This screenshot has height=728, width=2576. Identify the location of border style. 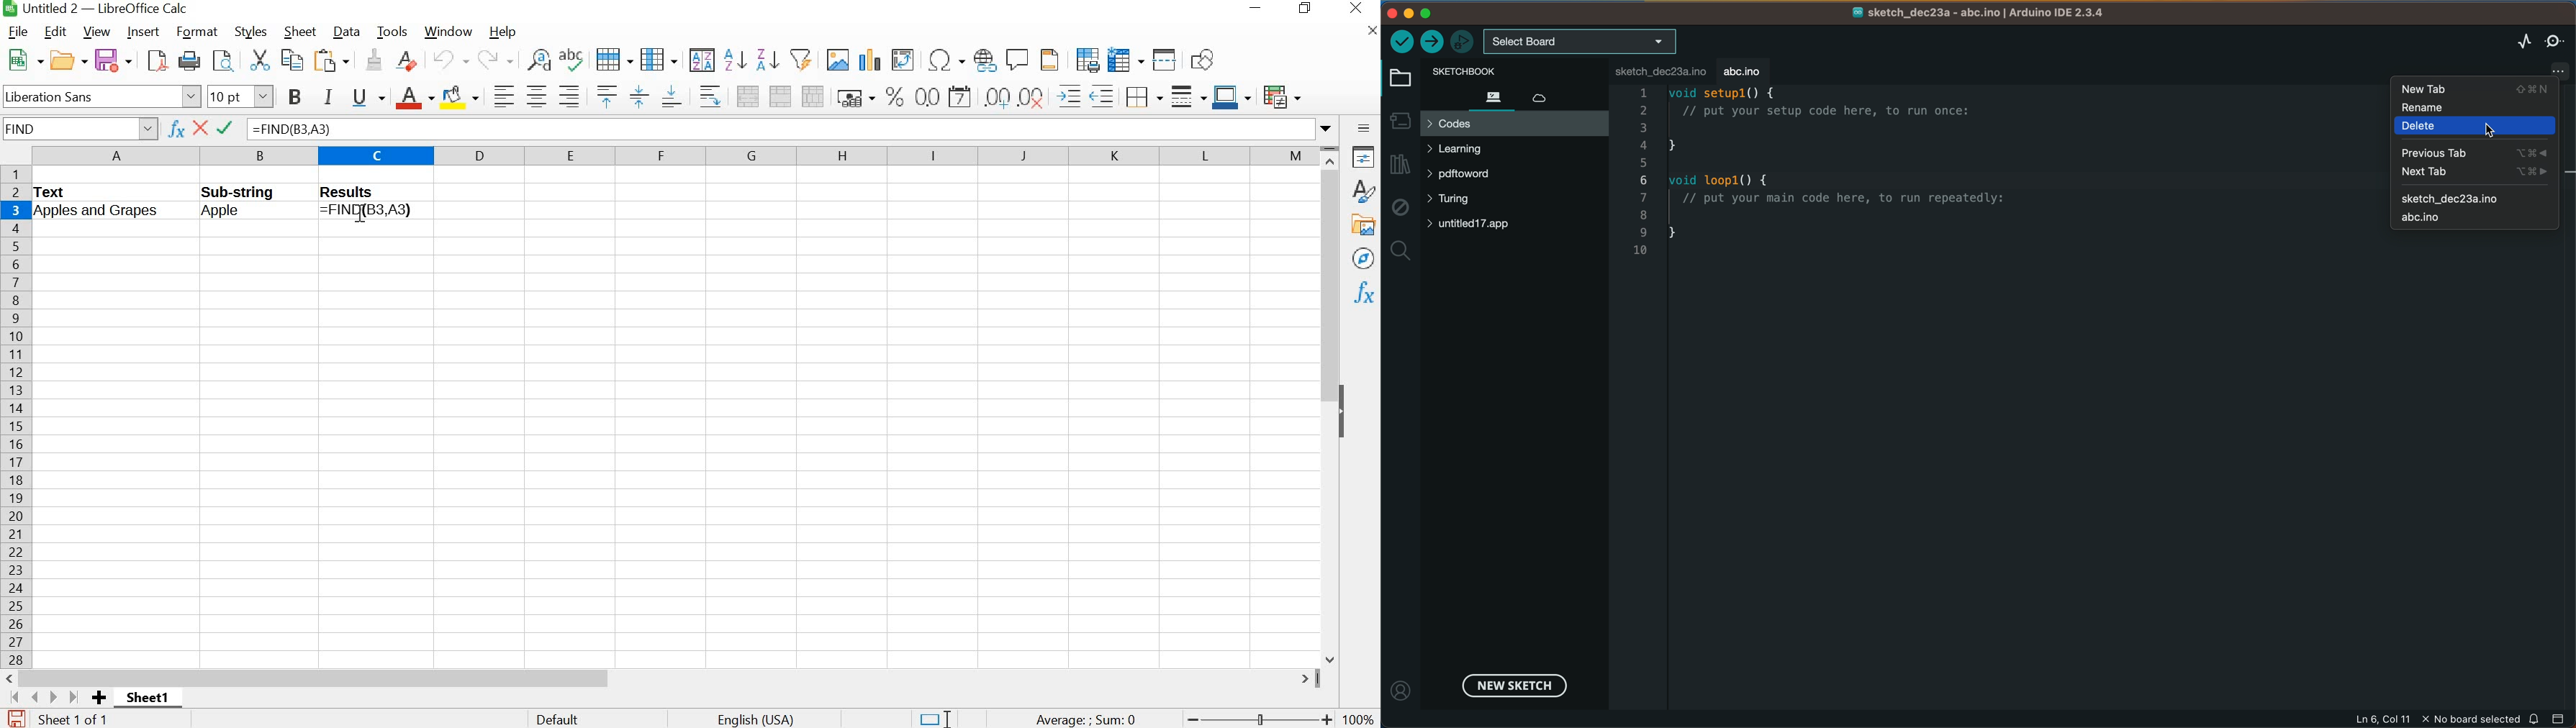
(1187, 95).